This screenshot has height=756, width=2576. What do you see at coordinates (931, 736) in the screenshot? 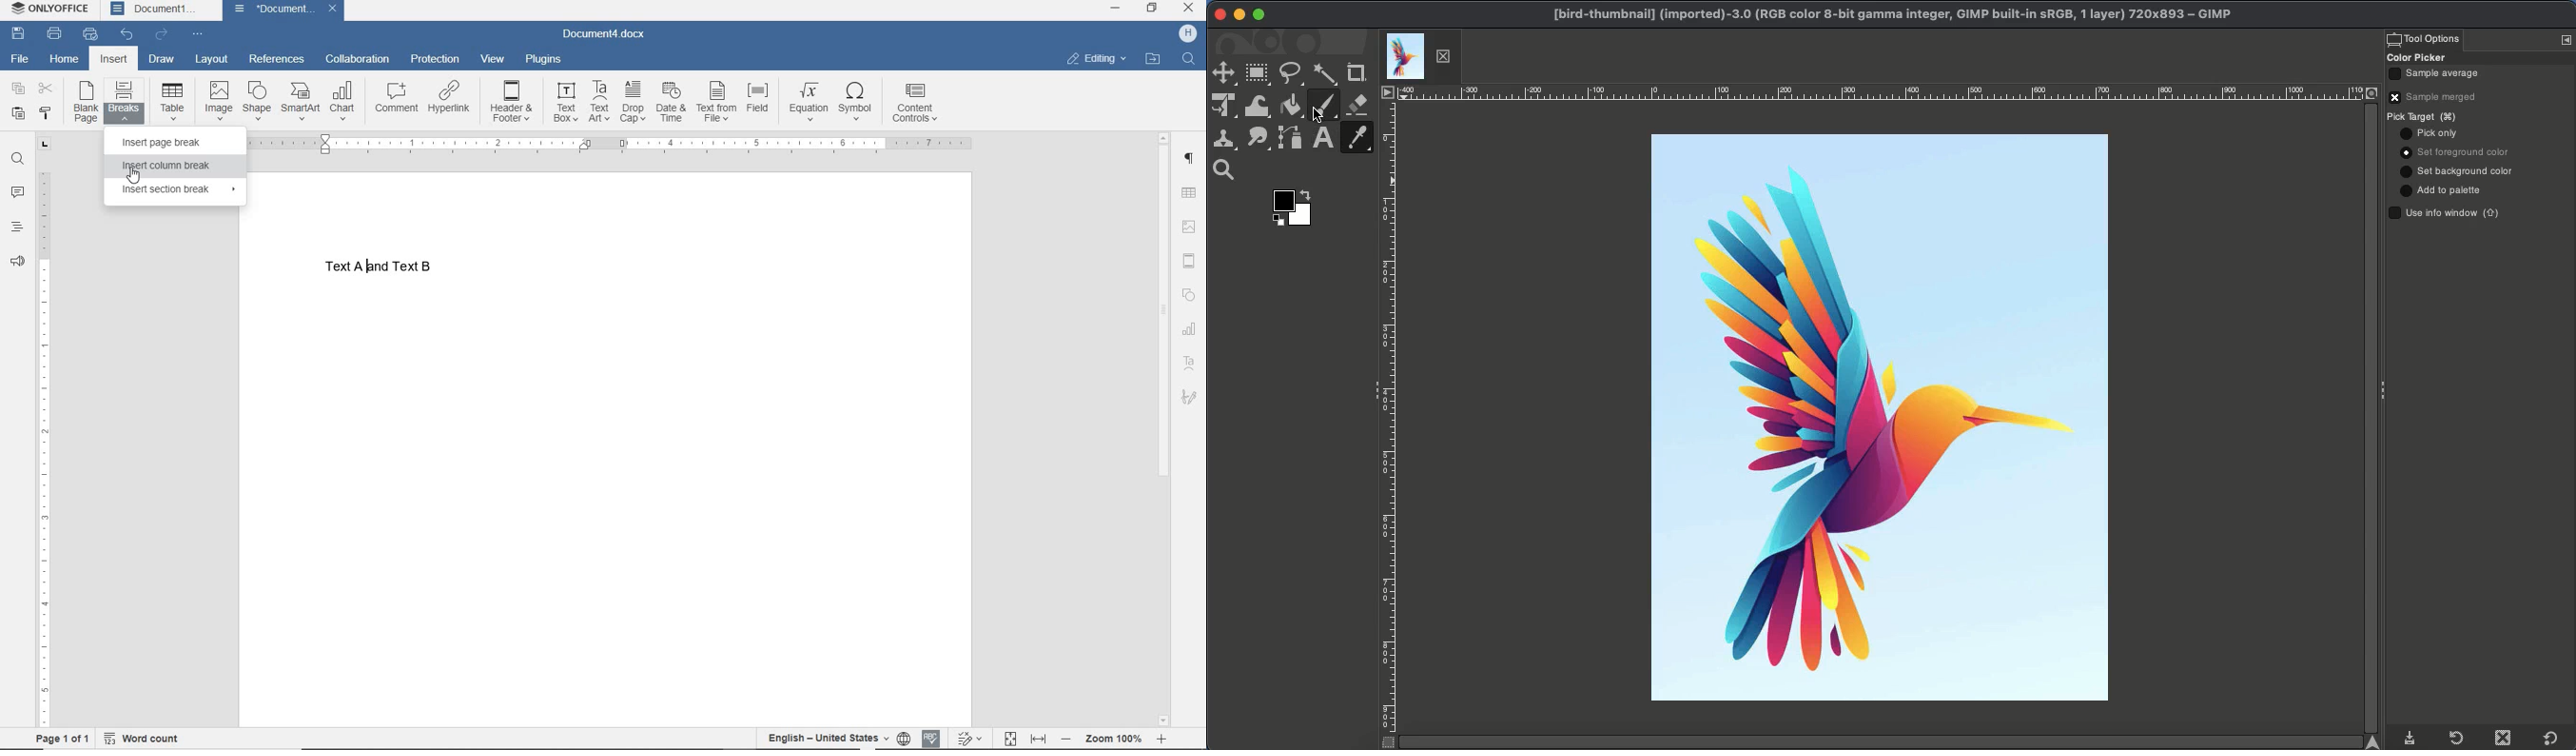
I see `SPELL CHECKING` at bounding box center [931, 736].